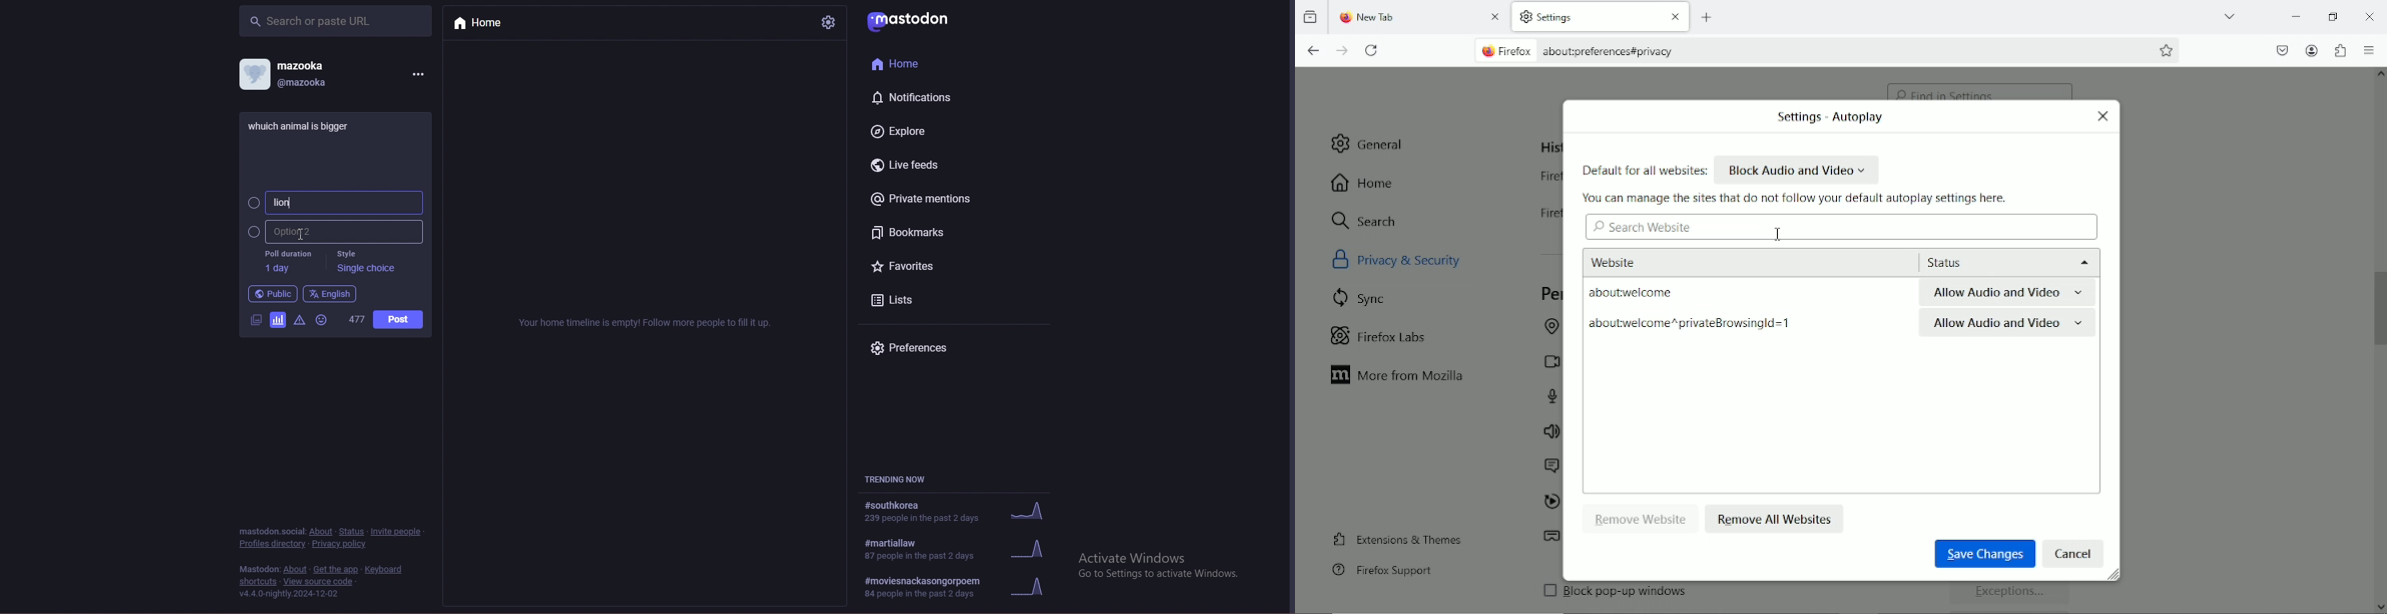 The height and width of the screenshot is (616, 2408). I want to click on history, so click(1549, 147).